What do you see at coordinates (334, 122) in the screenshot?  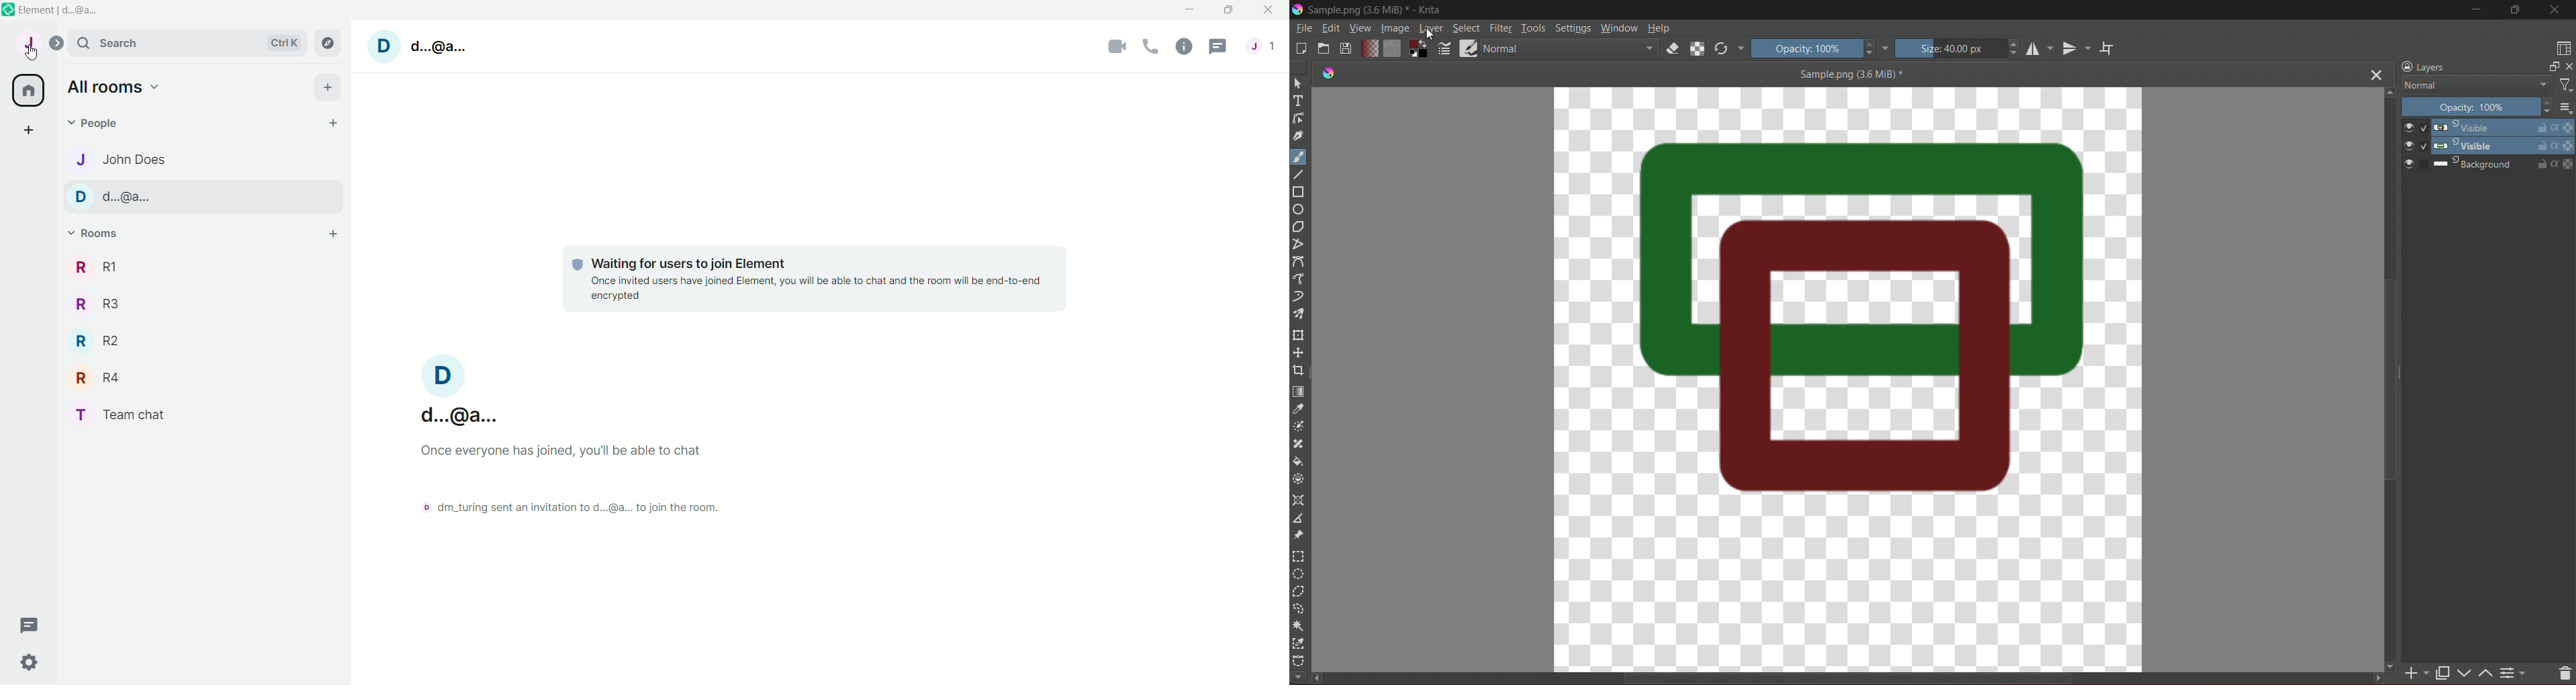 I see `Add peolple` at bounding box center [334, 122].